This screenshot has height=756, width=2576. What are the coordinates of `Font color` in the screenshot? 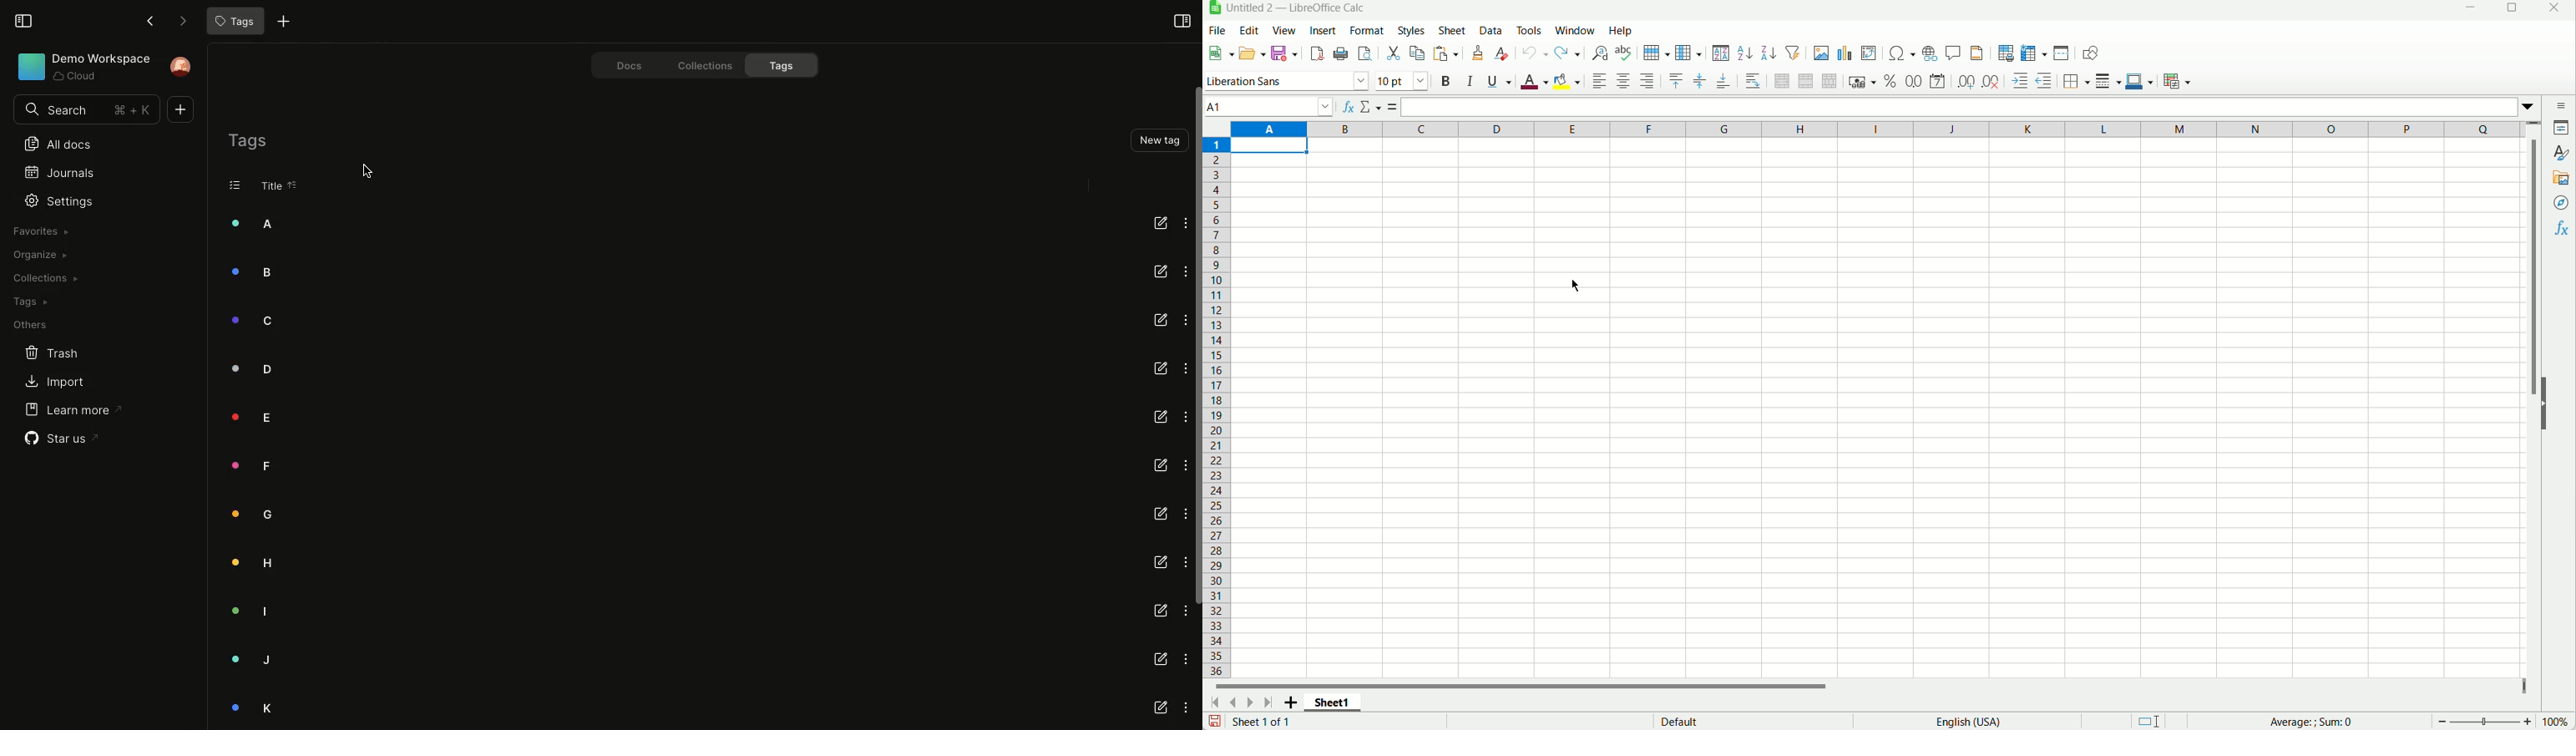 It's located at (1534, 81).